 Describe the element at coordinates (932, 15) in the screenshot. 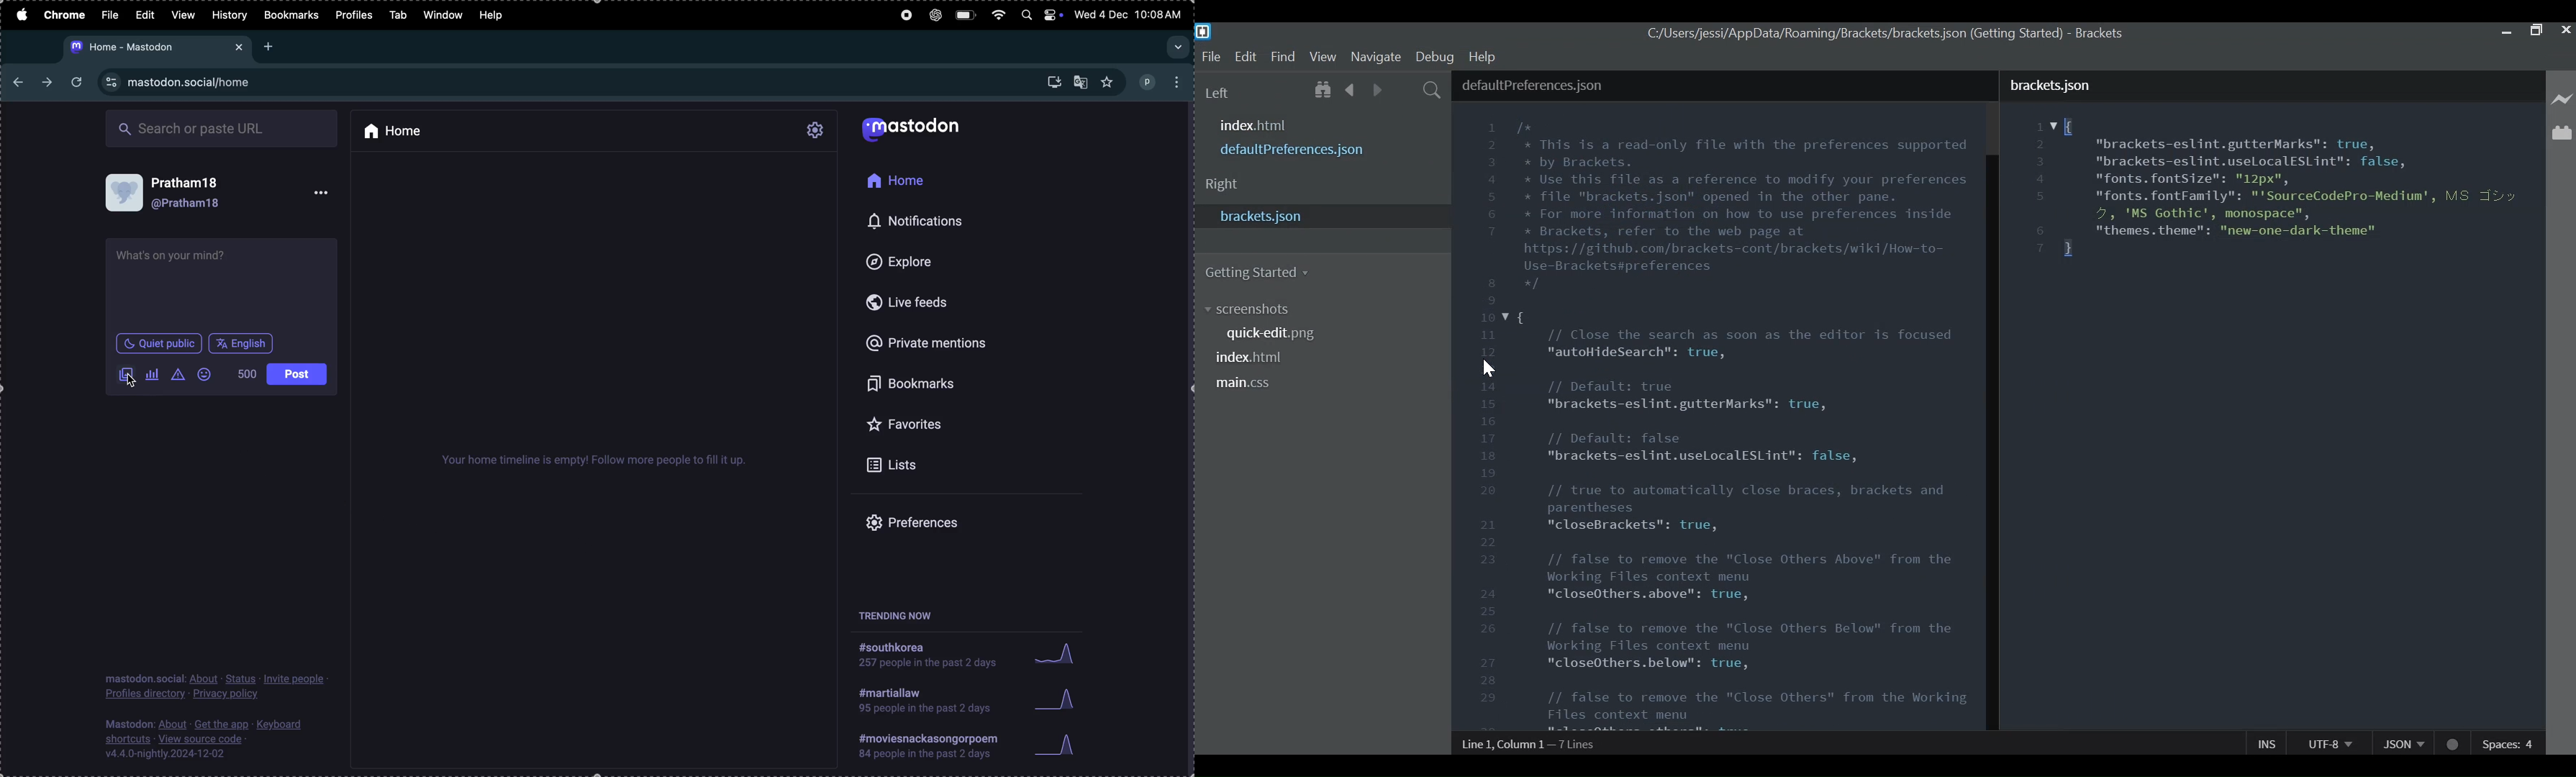

I see `chatgpt` at that location.